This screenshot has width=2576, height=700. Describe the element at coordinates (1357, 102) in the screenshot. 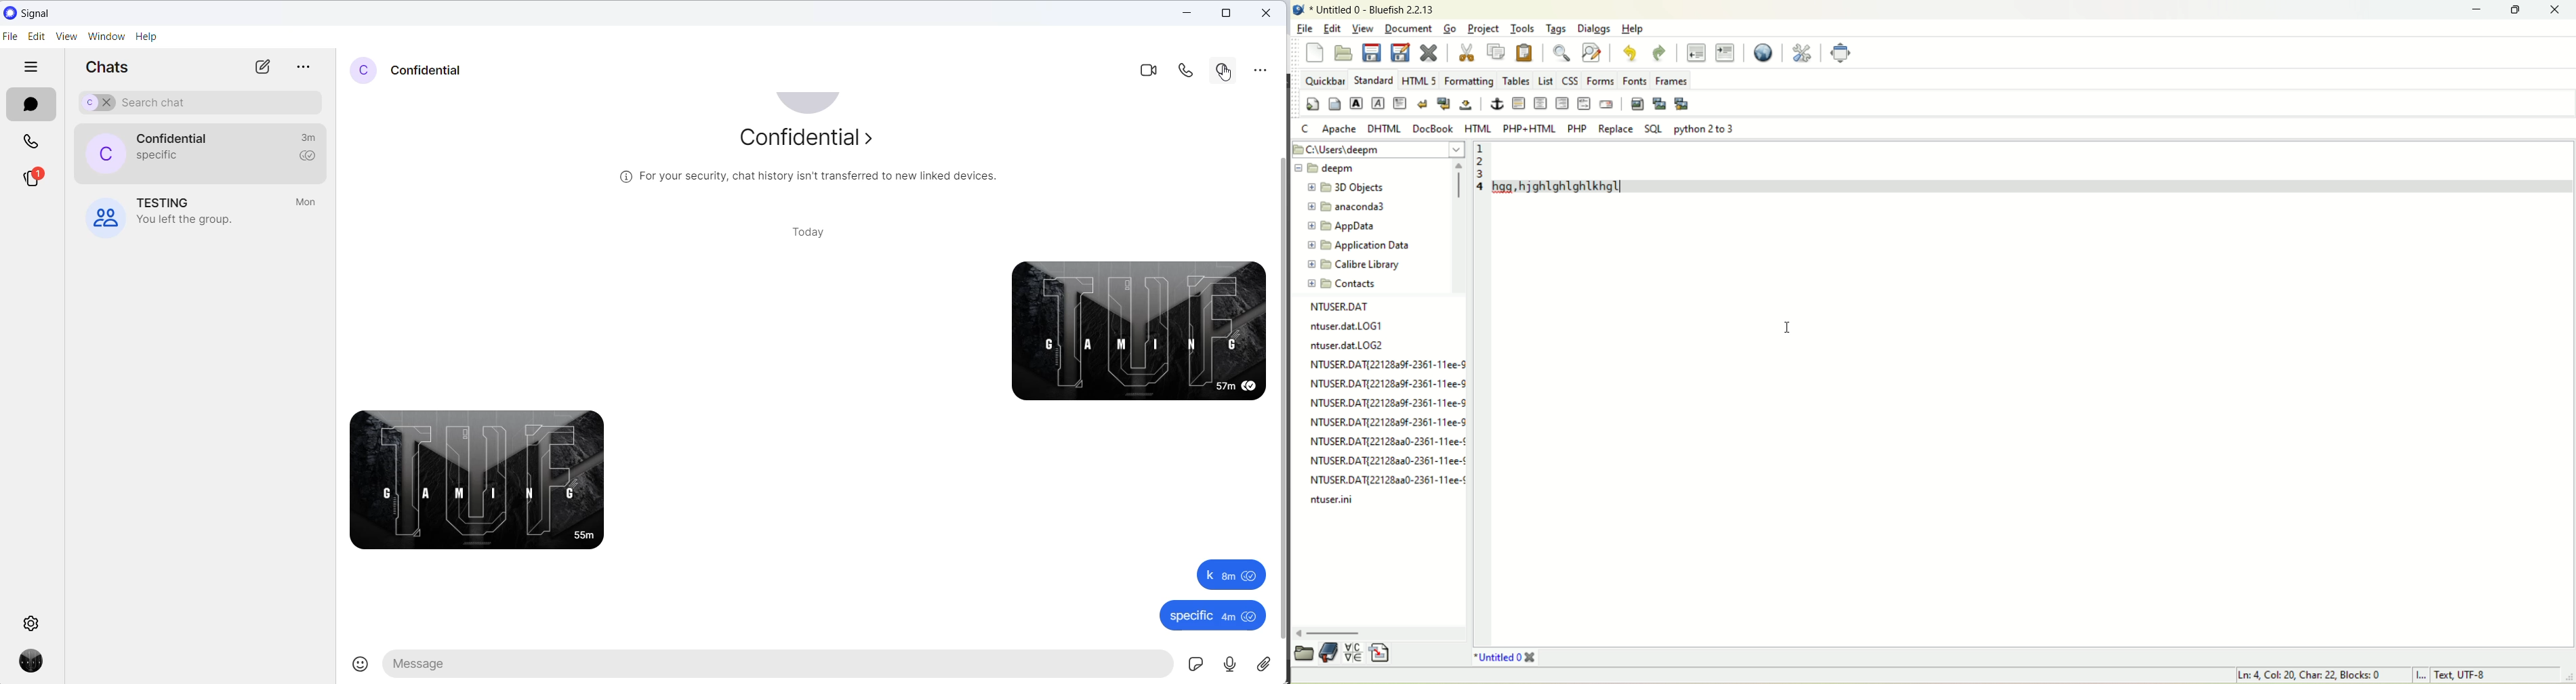

I see `strong` at that location.